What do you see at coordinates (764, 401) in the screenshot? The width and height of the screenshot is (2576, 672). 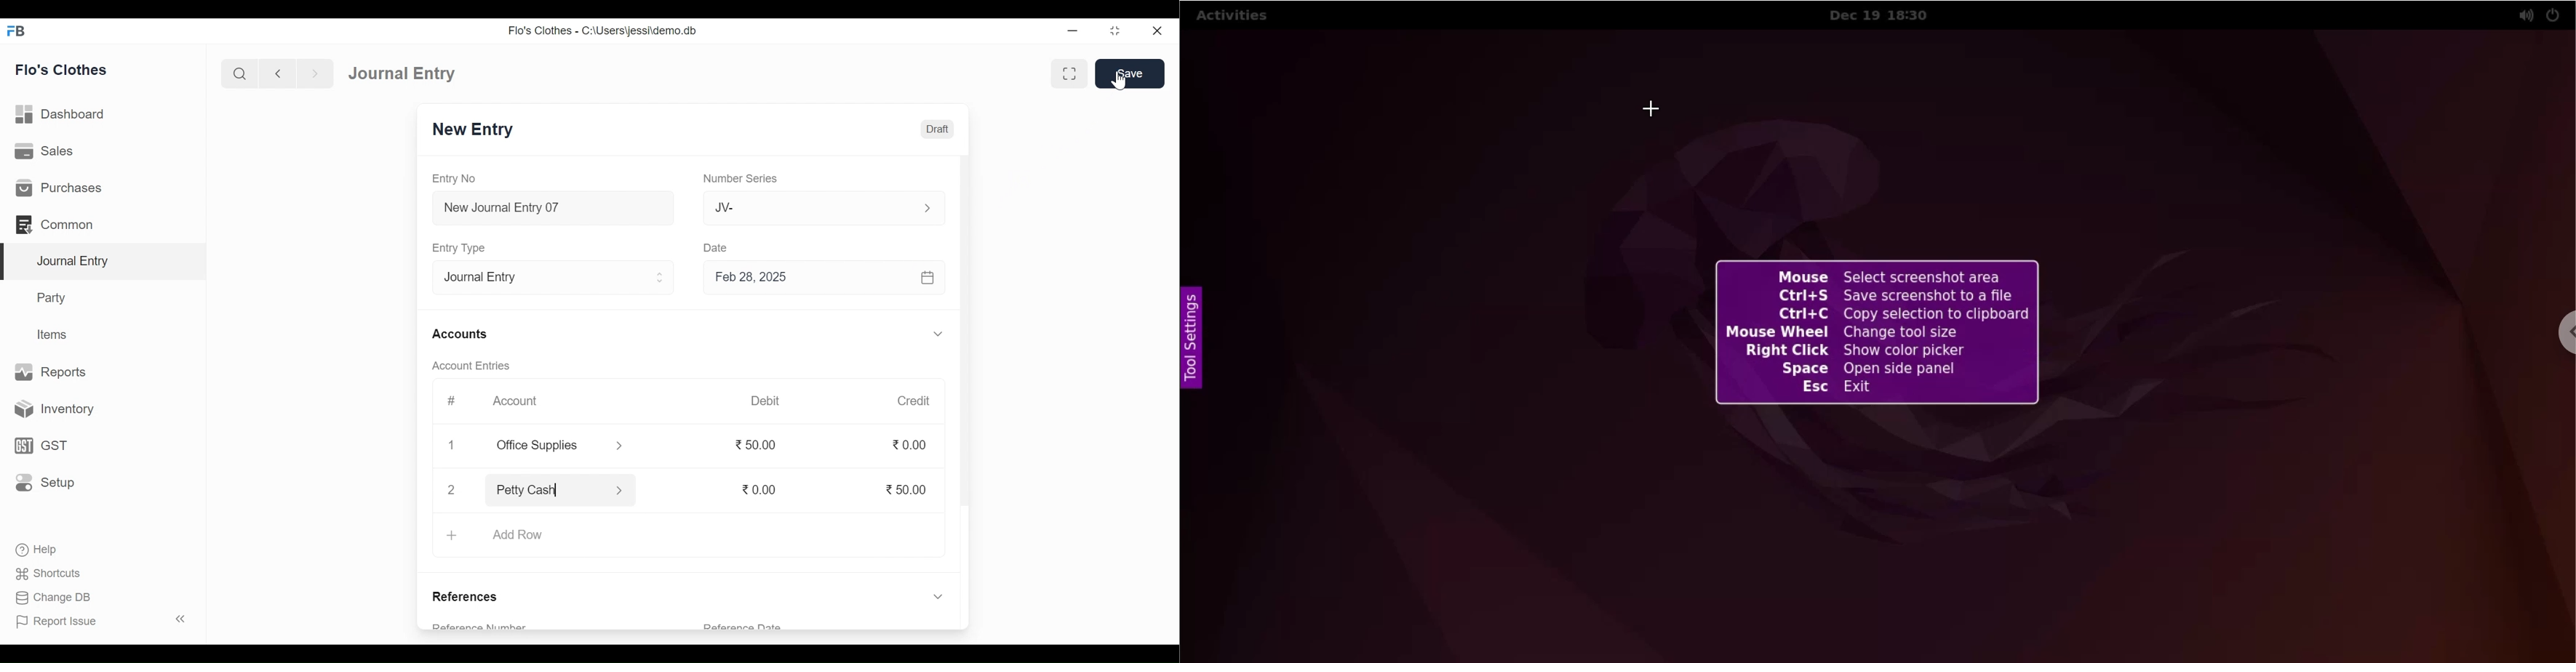 I see `Debit` at bounding box center [764, 401].